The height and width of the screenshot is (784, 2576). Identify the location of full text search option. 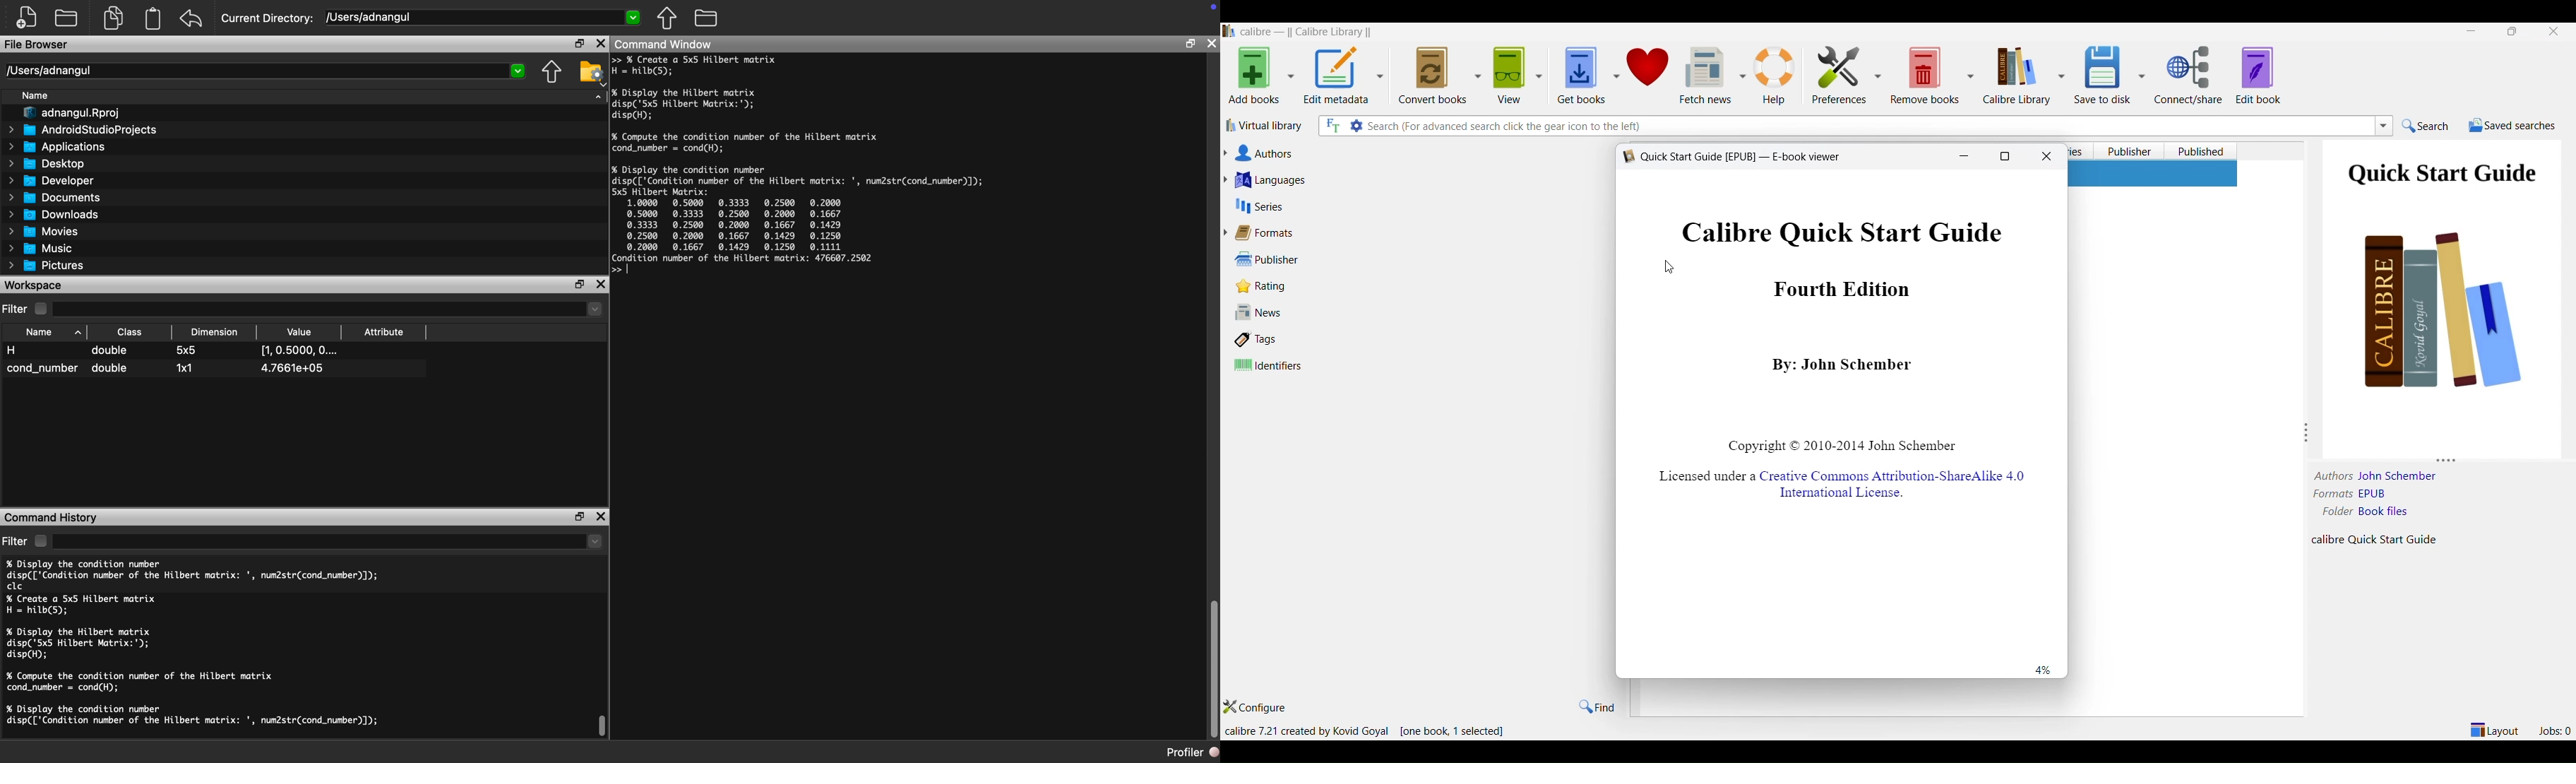
(1333, 125).